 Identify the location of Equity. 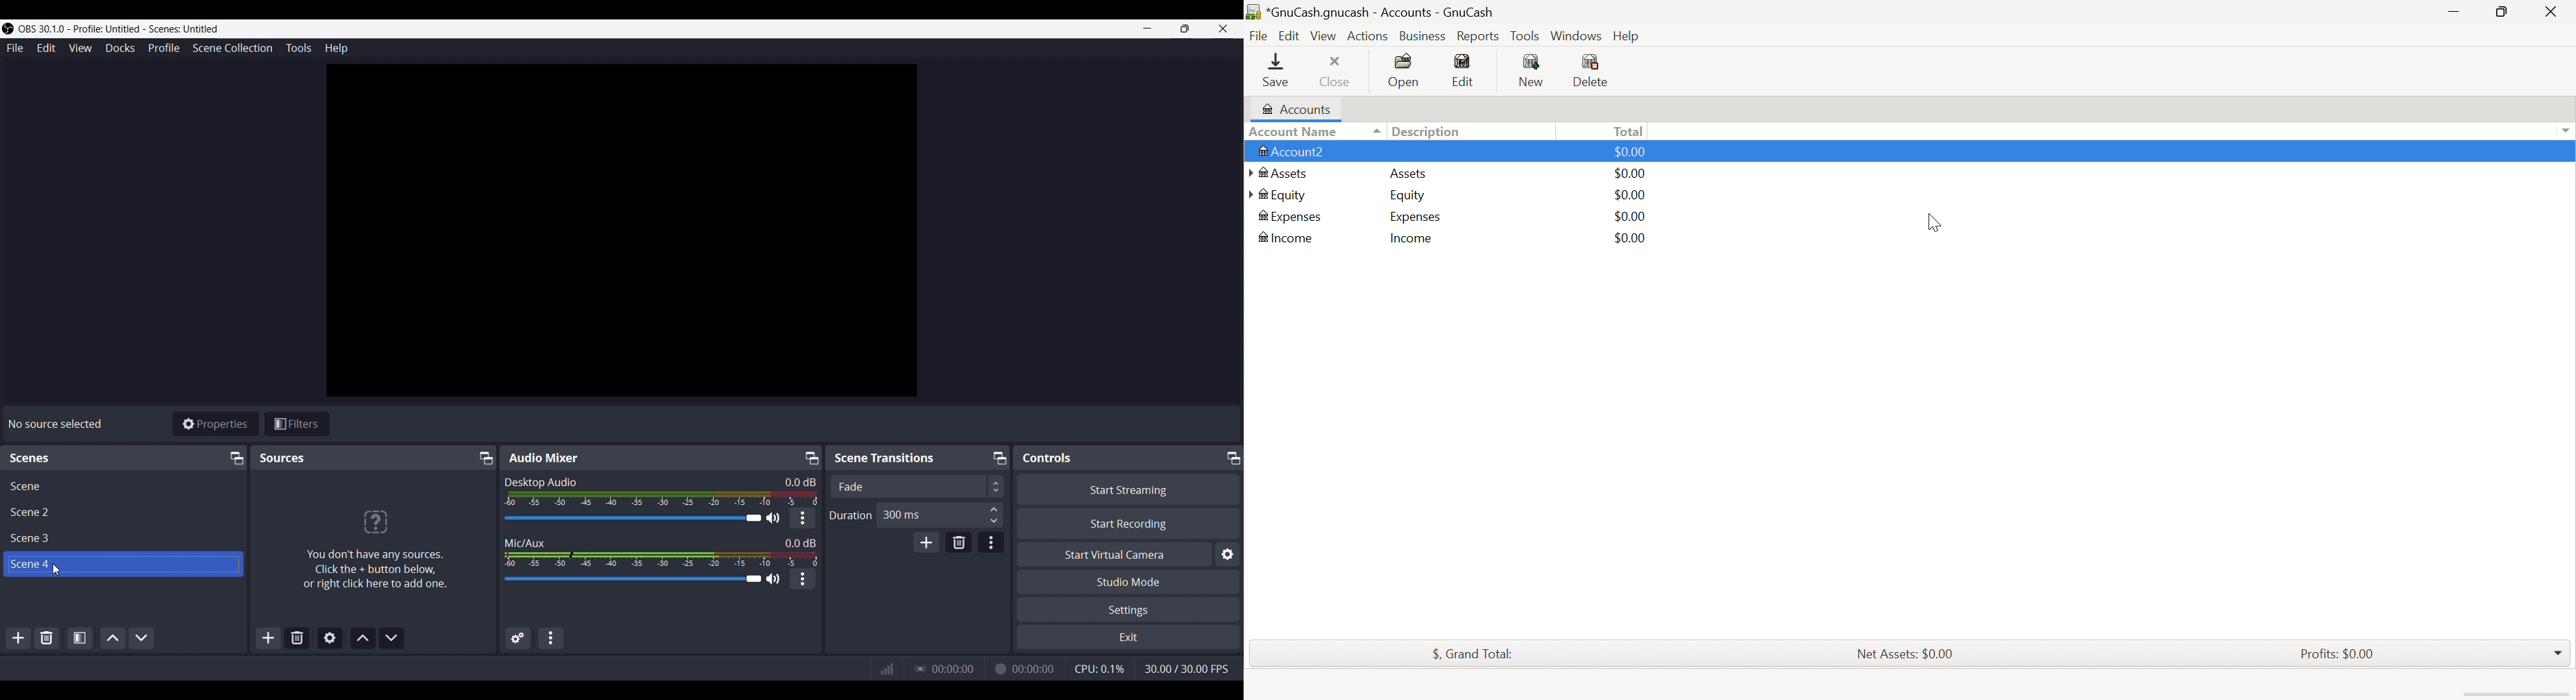
(1285, 196).